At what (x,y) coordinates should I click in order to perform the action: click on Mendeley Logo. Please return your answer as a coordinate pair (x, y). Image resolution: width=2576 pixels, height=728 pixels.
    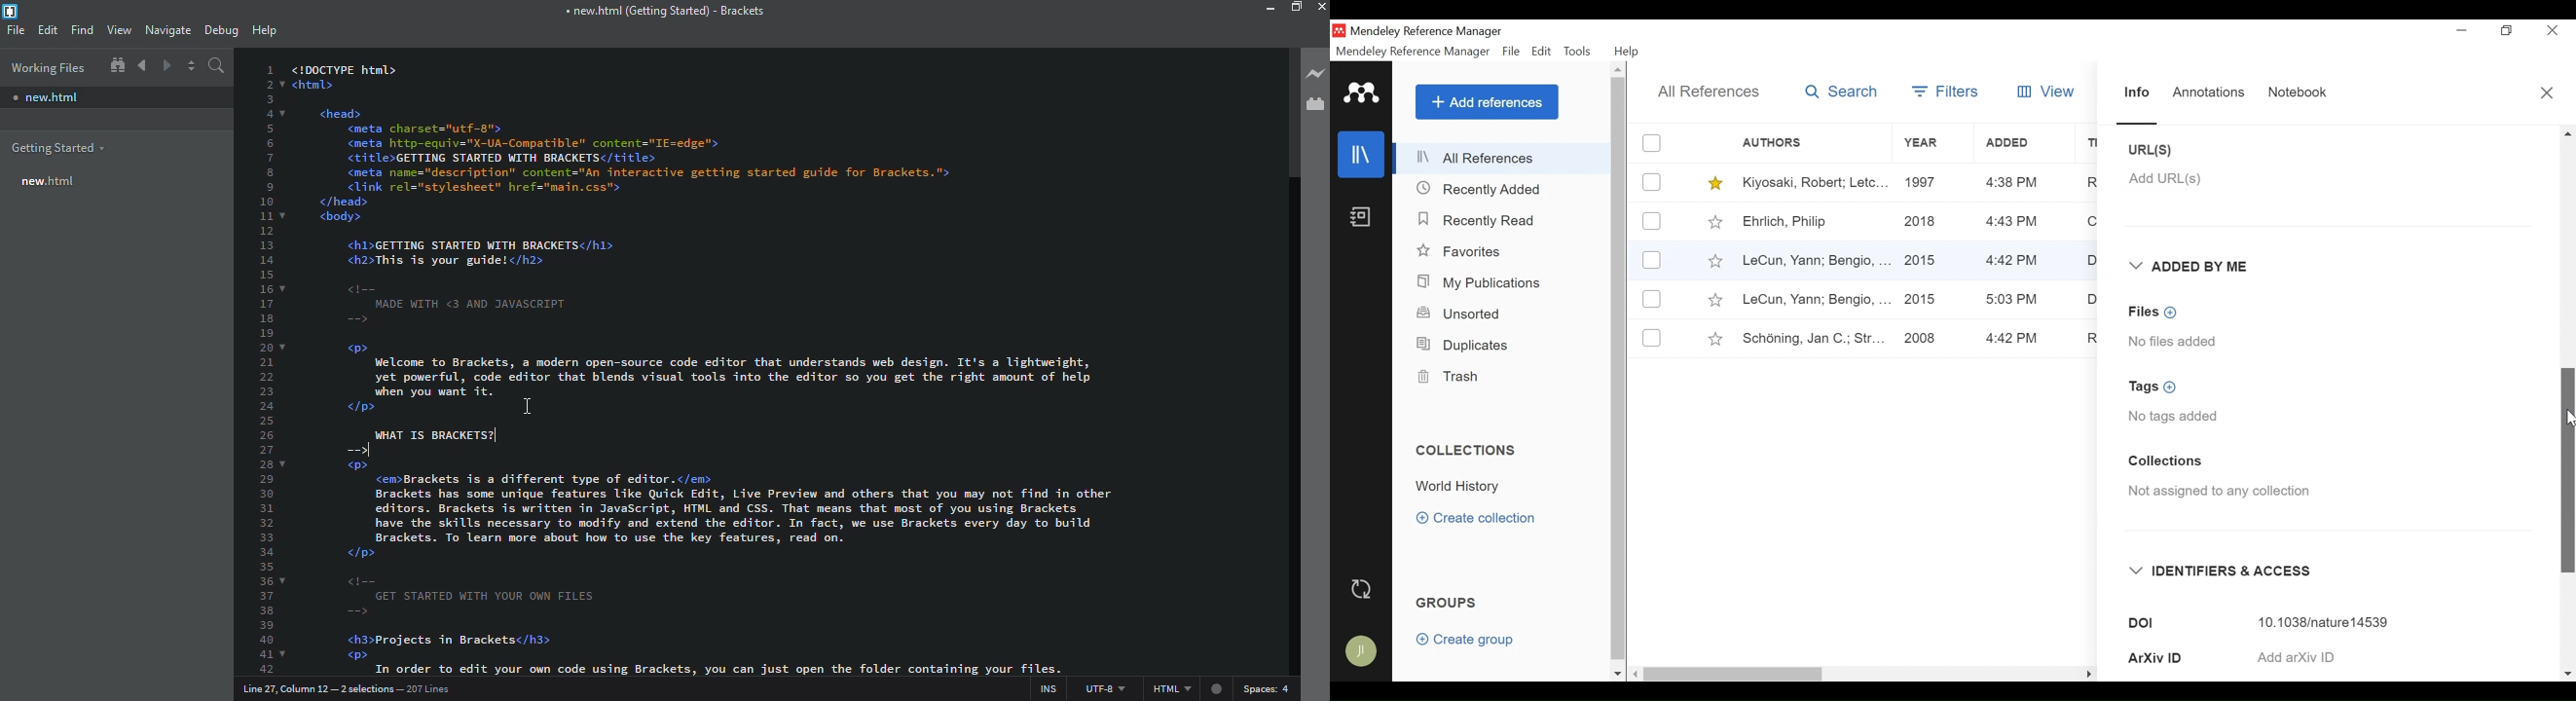
    Looking at the image, I should click on (1362, 95).